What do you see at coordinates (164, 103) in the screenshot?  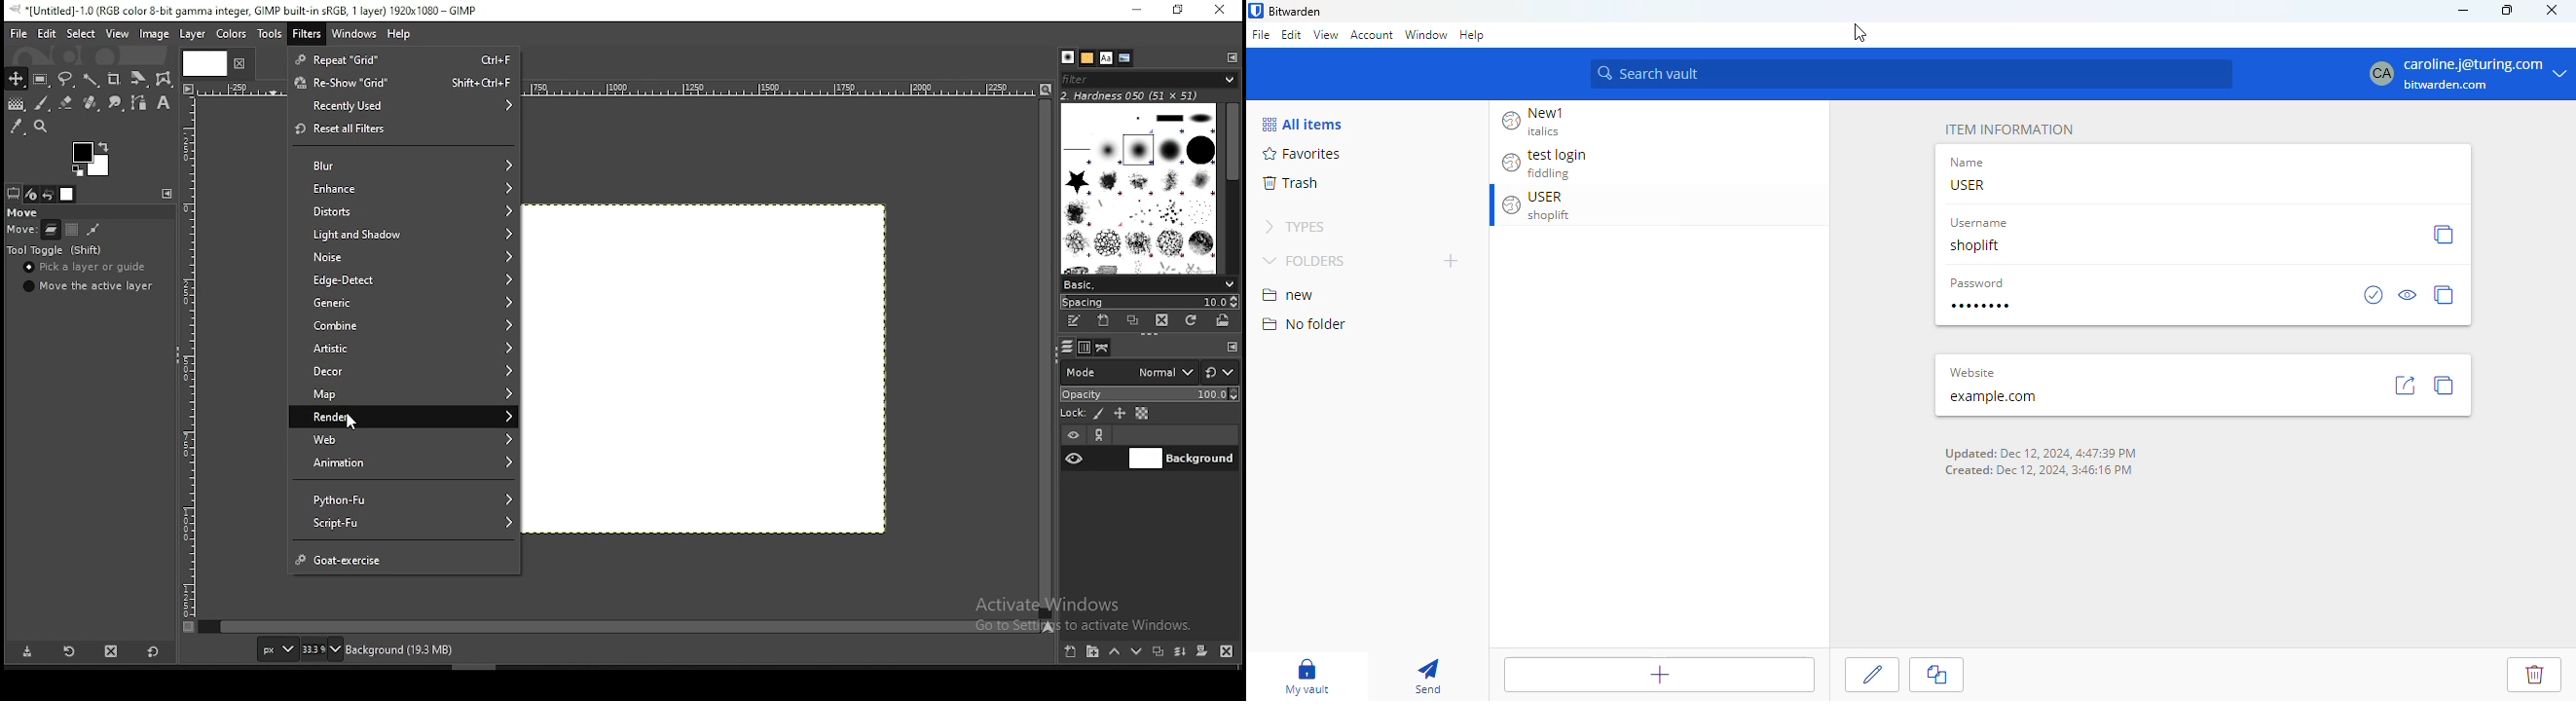 I see `text tool` at bounding box center [164, 103].